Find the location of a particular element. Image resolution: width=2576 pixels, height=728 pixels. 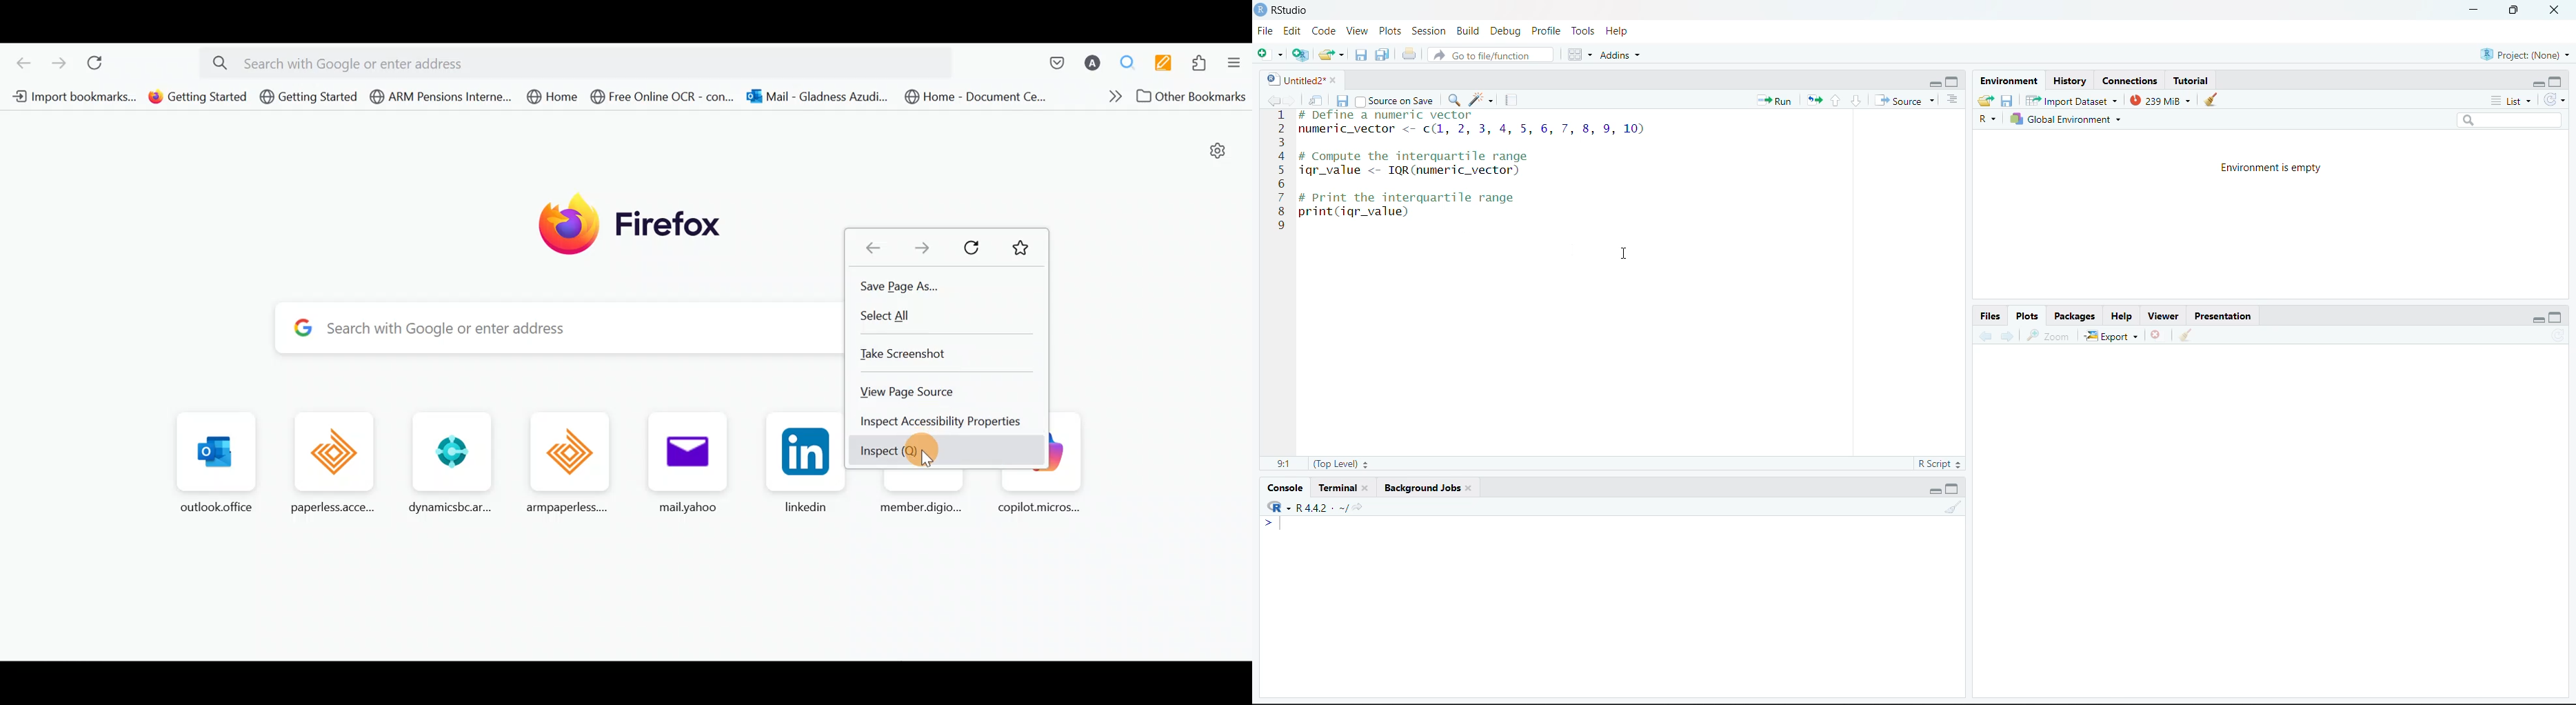

Presentation is located at coordinates (2224, 315).